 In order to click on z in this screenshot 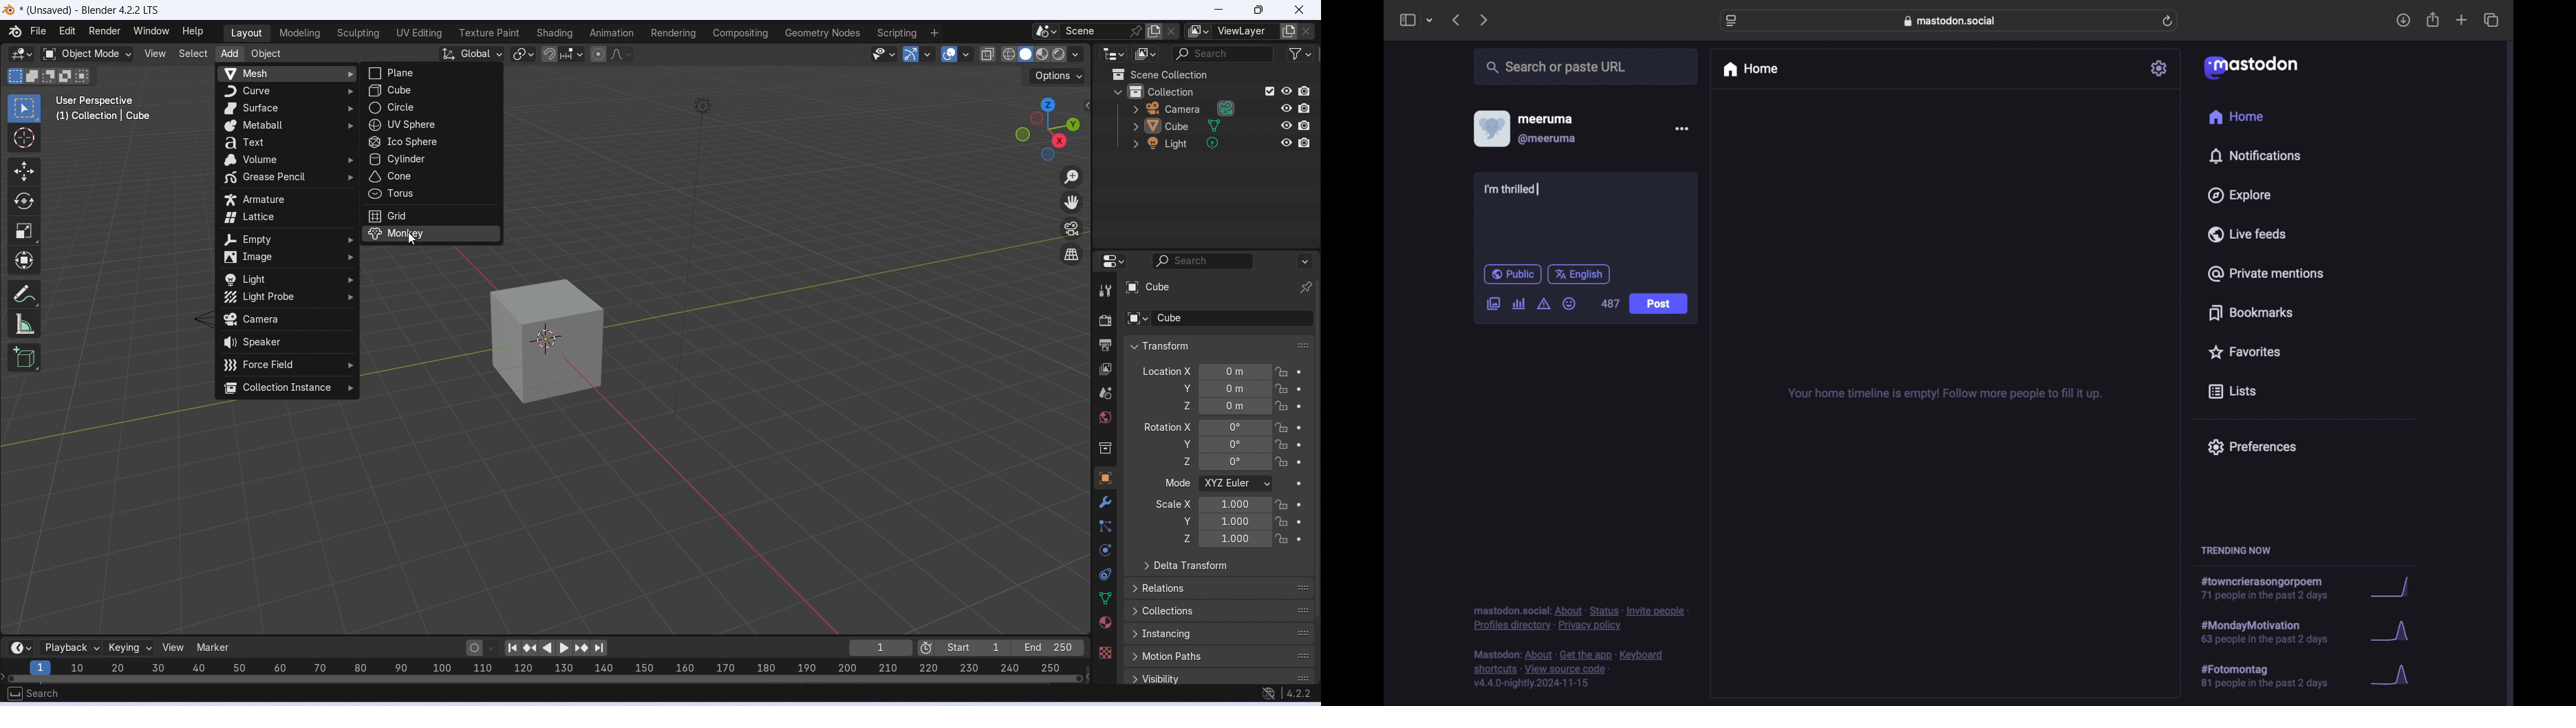, I will do `click(1182, 539)`.